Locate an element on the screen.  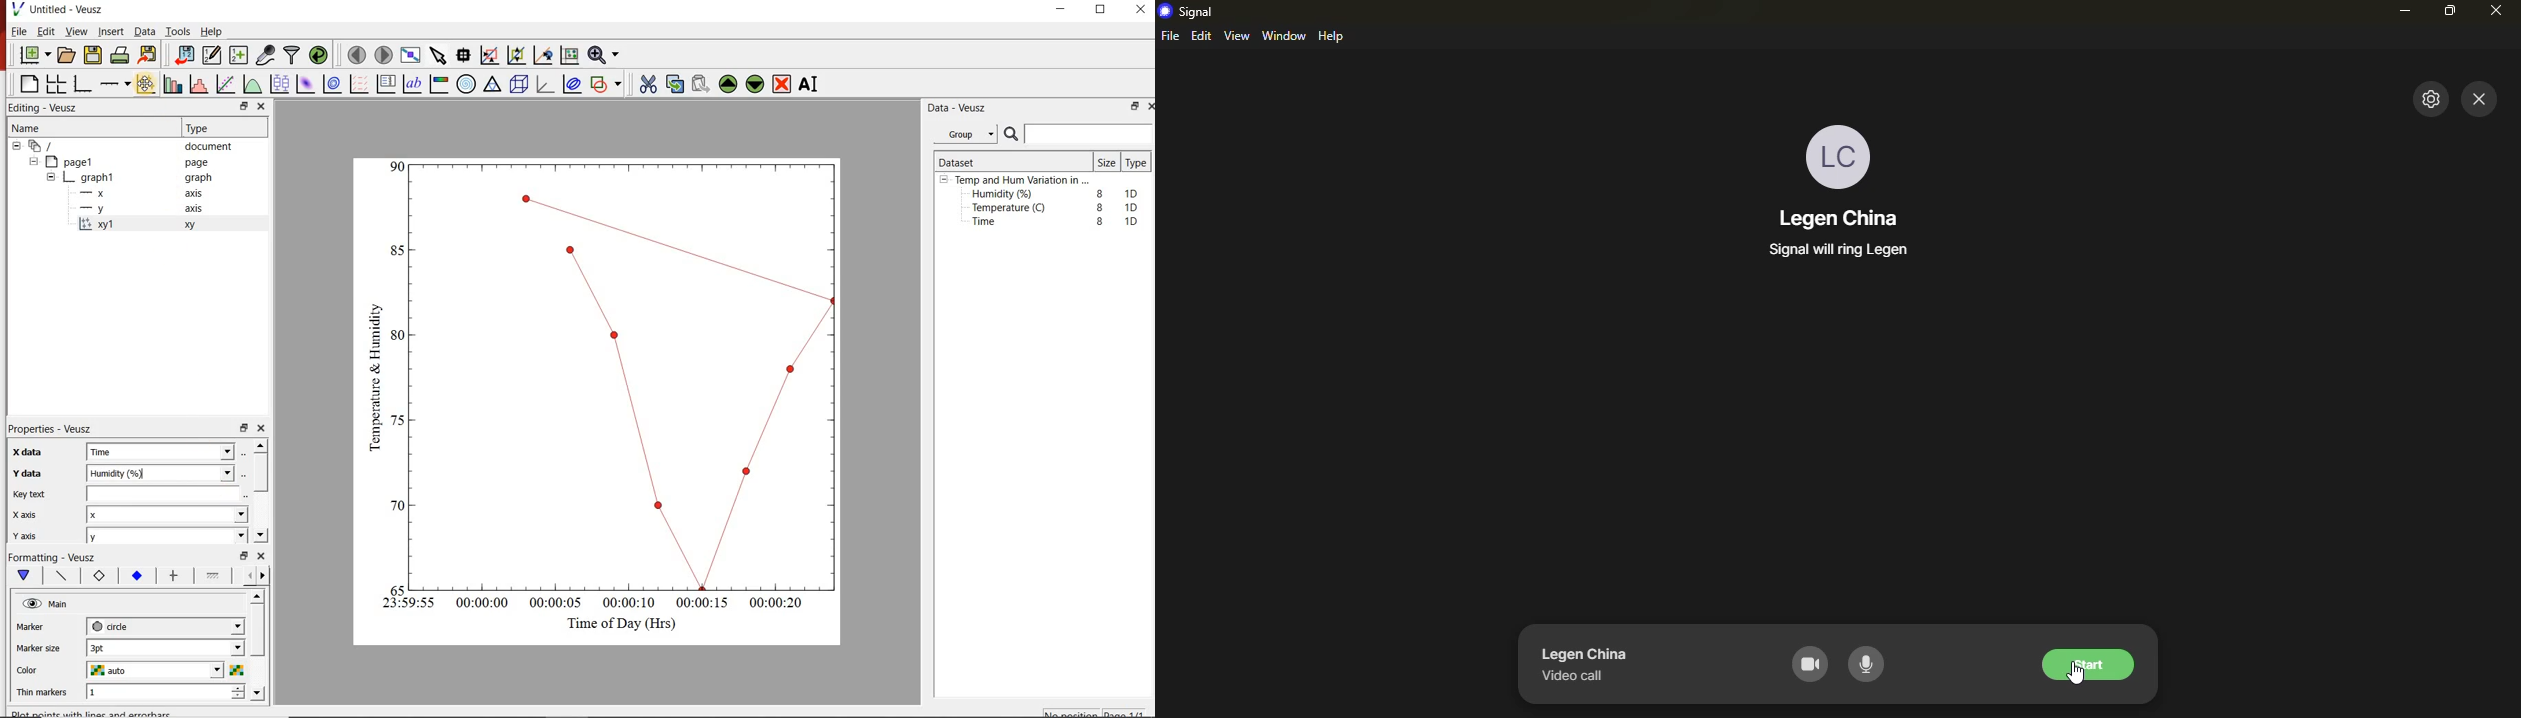
00:00:20 is located at coordinates (782, 604).